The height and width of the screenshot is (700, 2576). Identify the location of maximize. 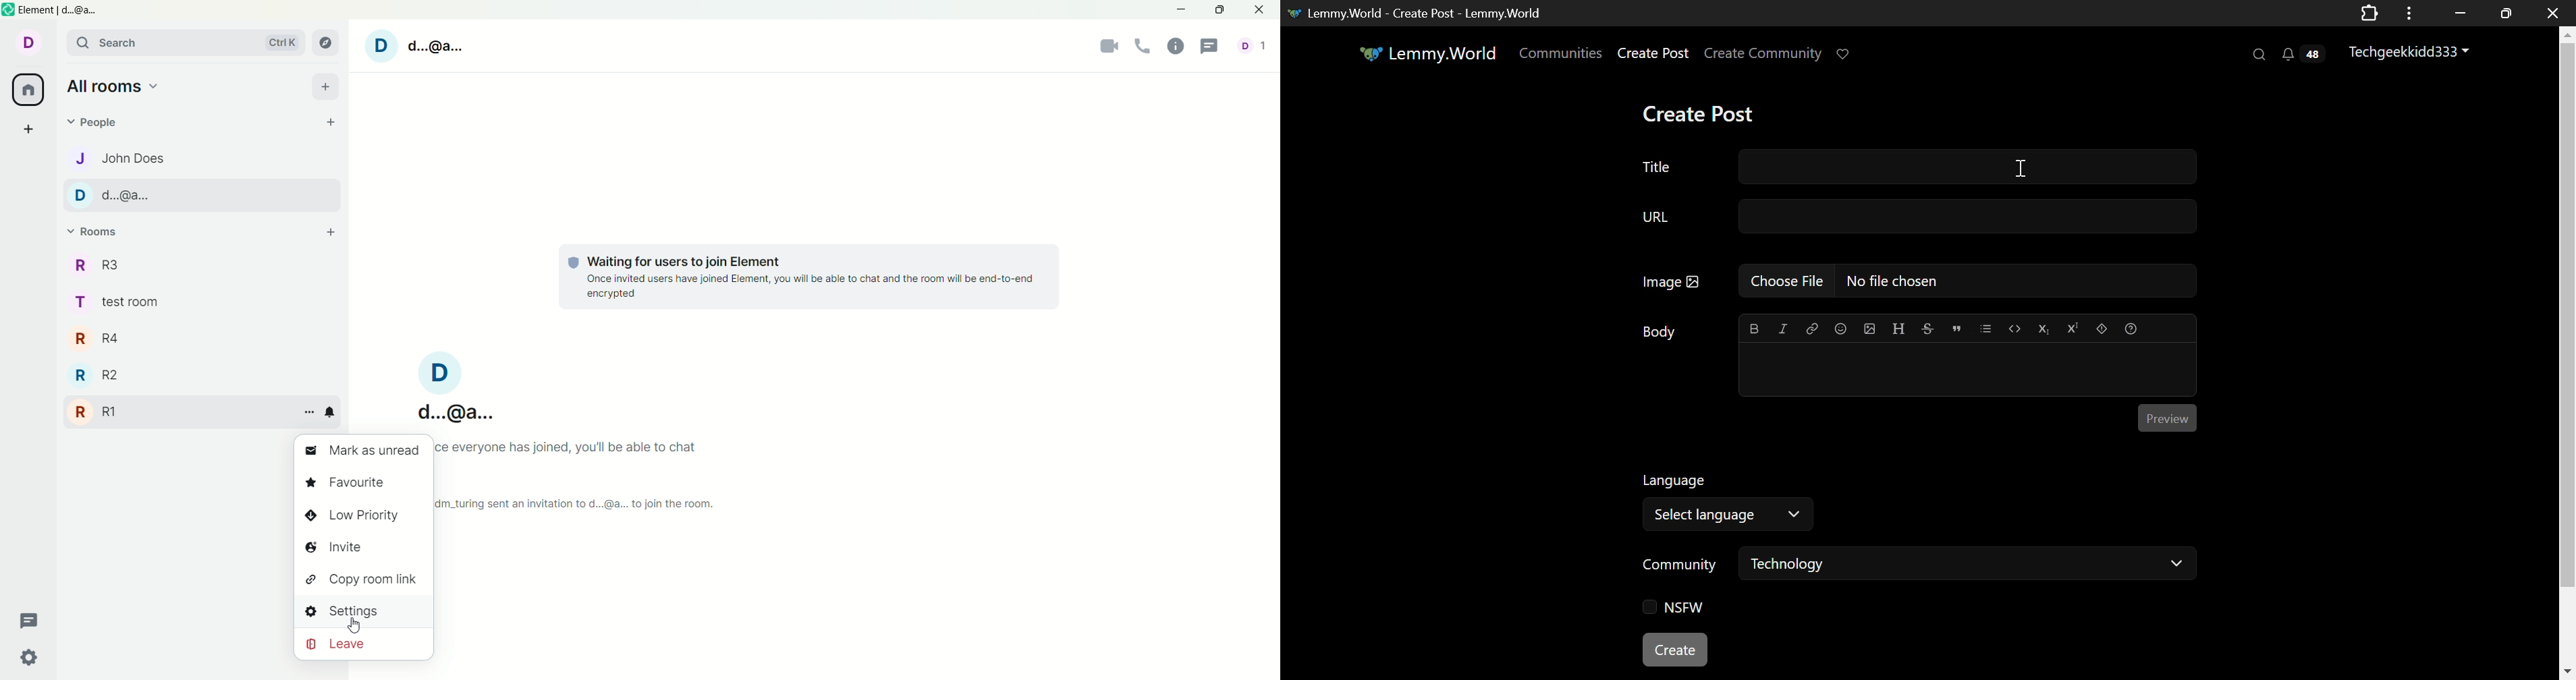
(1218, 8).